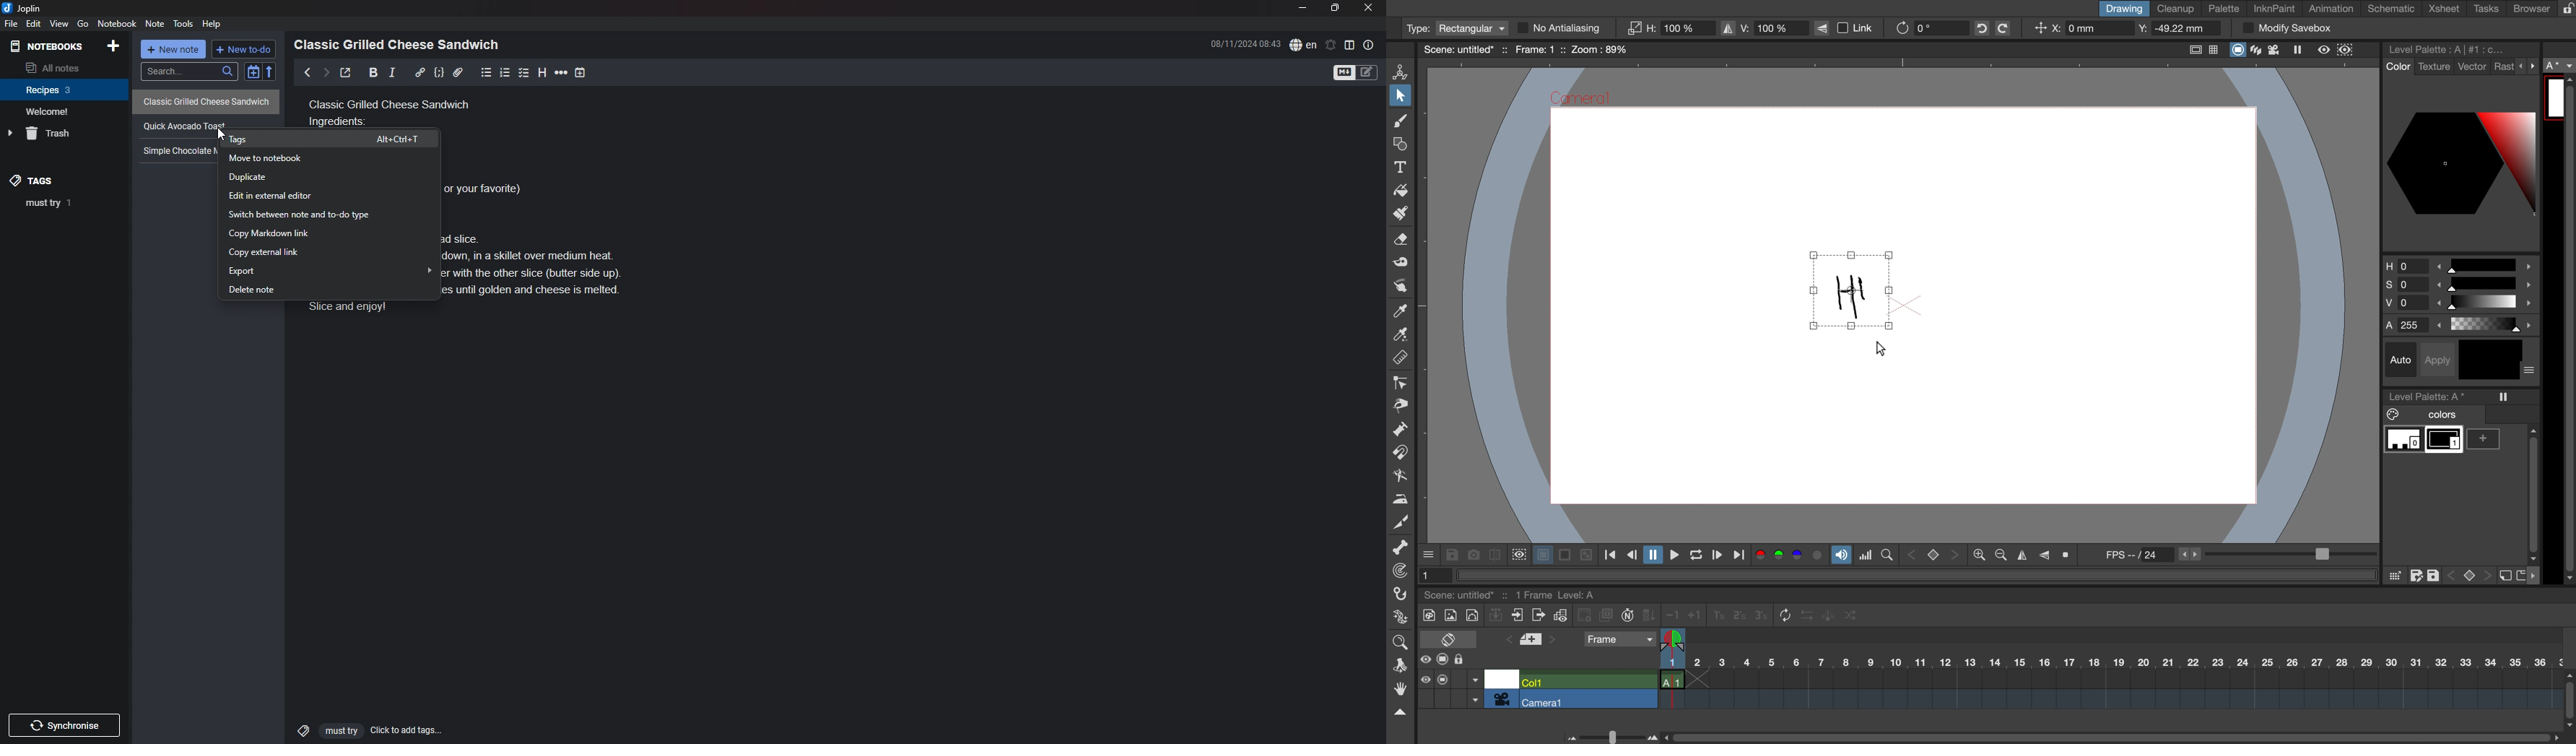 Image resolution: width=2576 pixels, height=756 pixels. What do you see at coordinates (1424, 680) in the screenshot?
I see `preview visibility toggle all` at bounding box center [1424, 680].